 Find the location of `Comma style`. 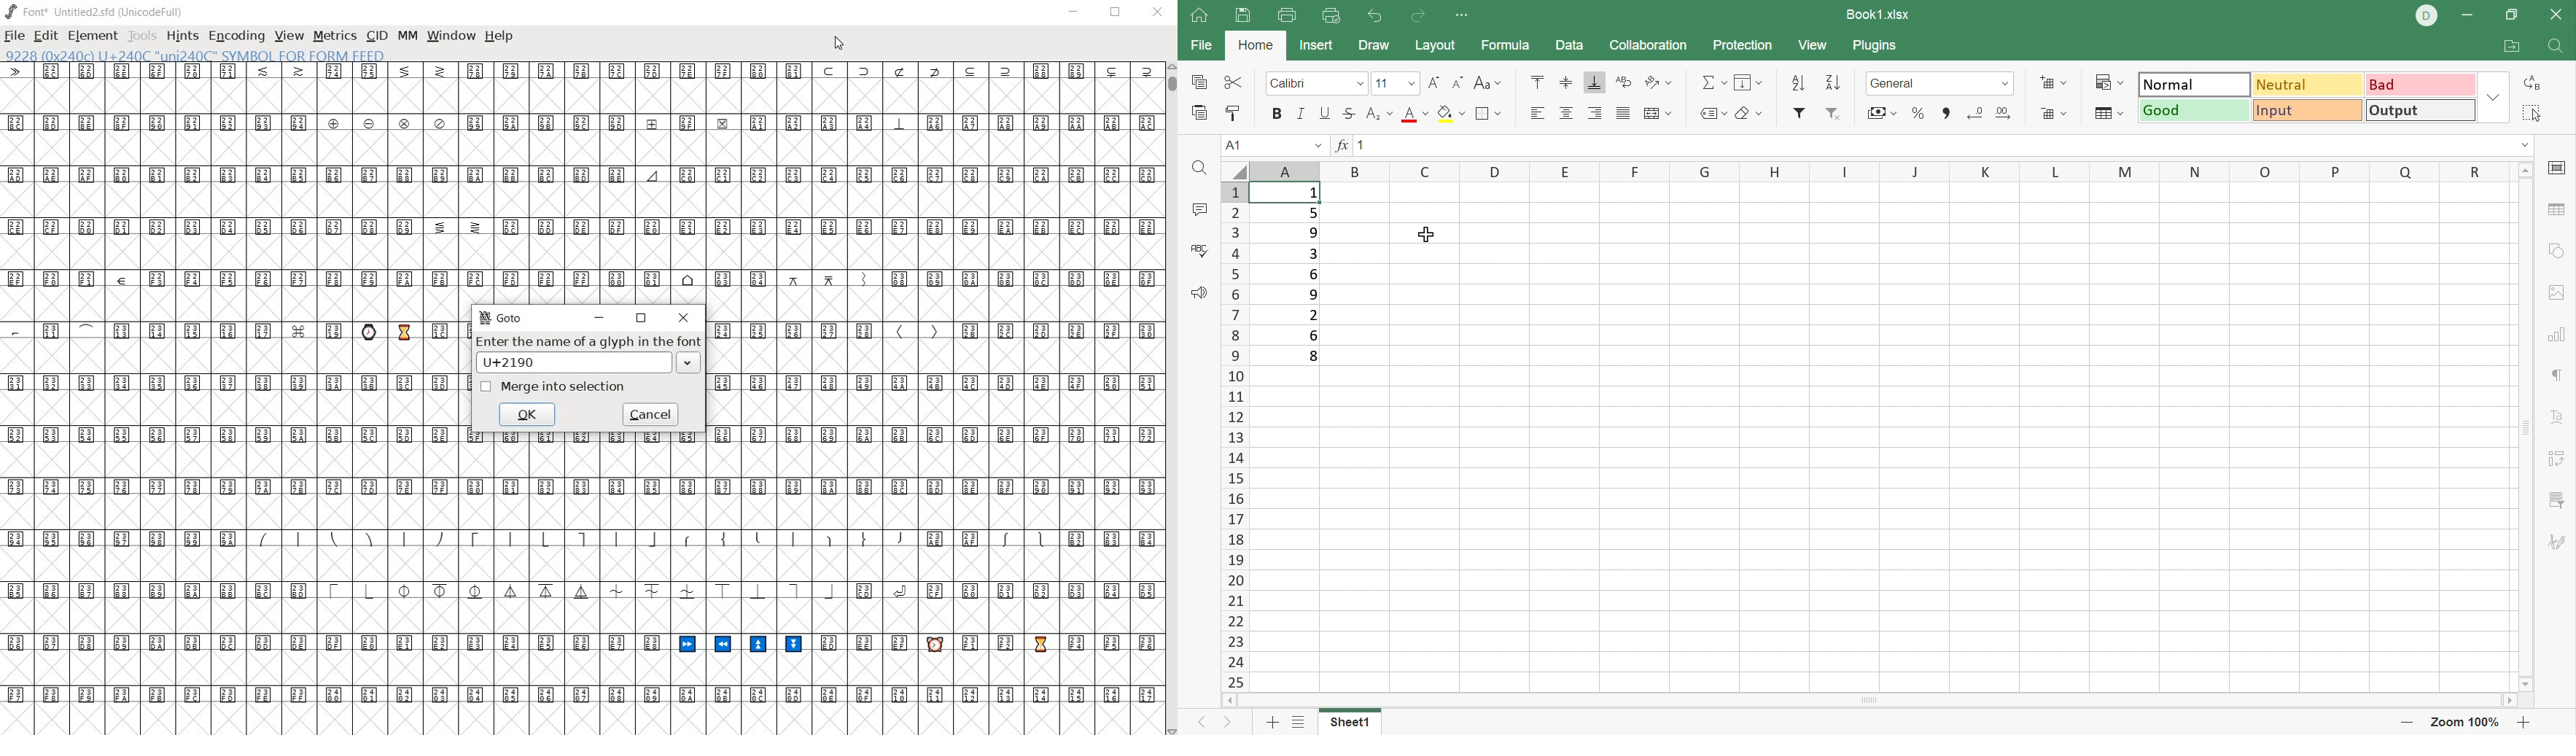

Comma style is located at coordinates (1946, 112).